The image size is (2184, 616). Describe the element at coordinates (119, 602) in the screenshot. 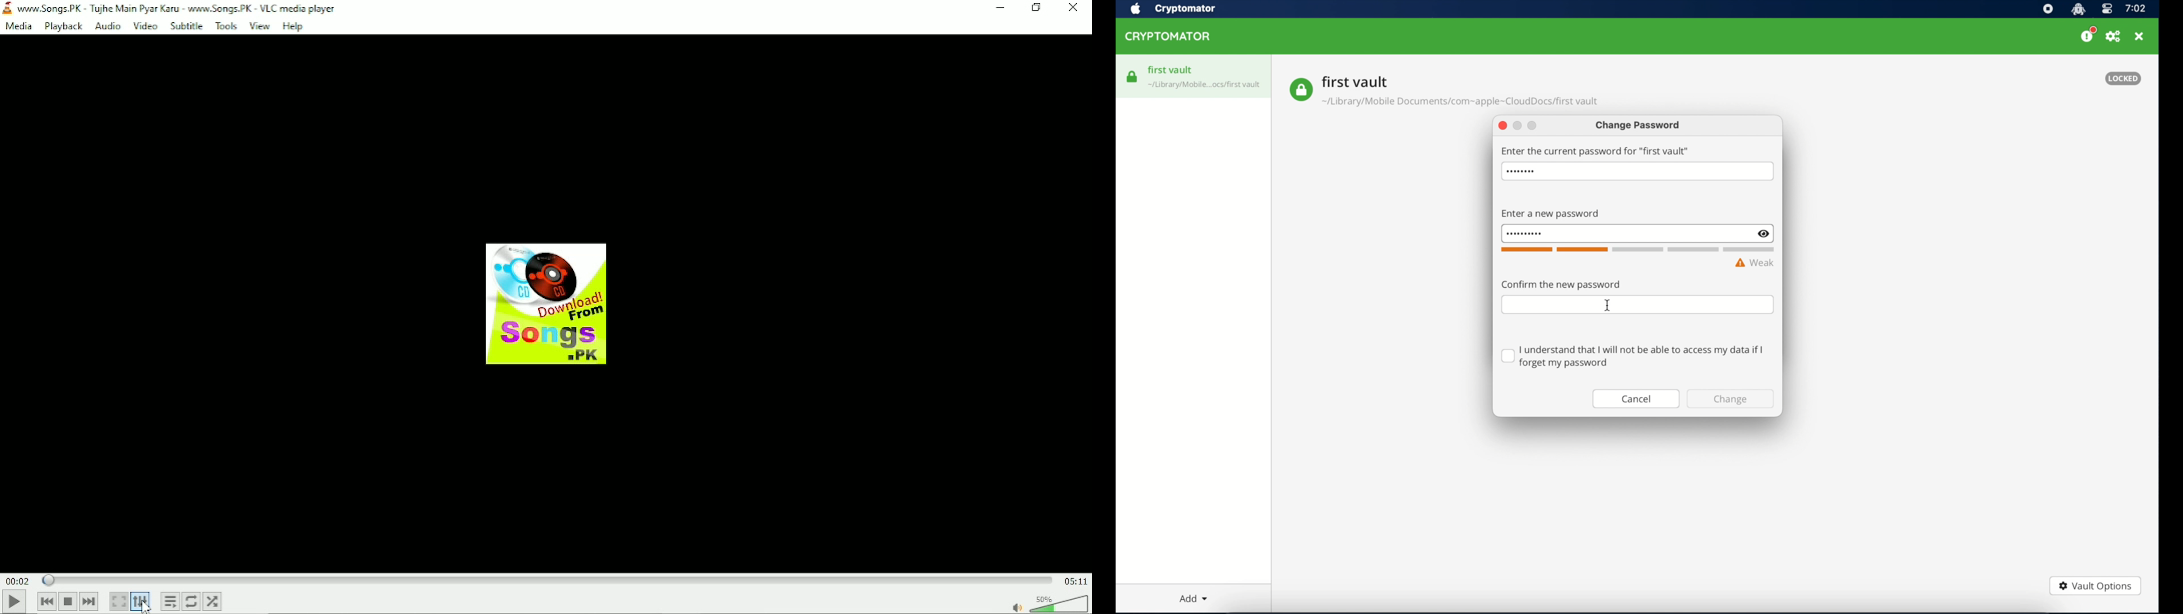

I see `Toggle video in fullscreen` at that location.